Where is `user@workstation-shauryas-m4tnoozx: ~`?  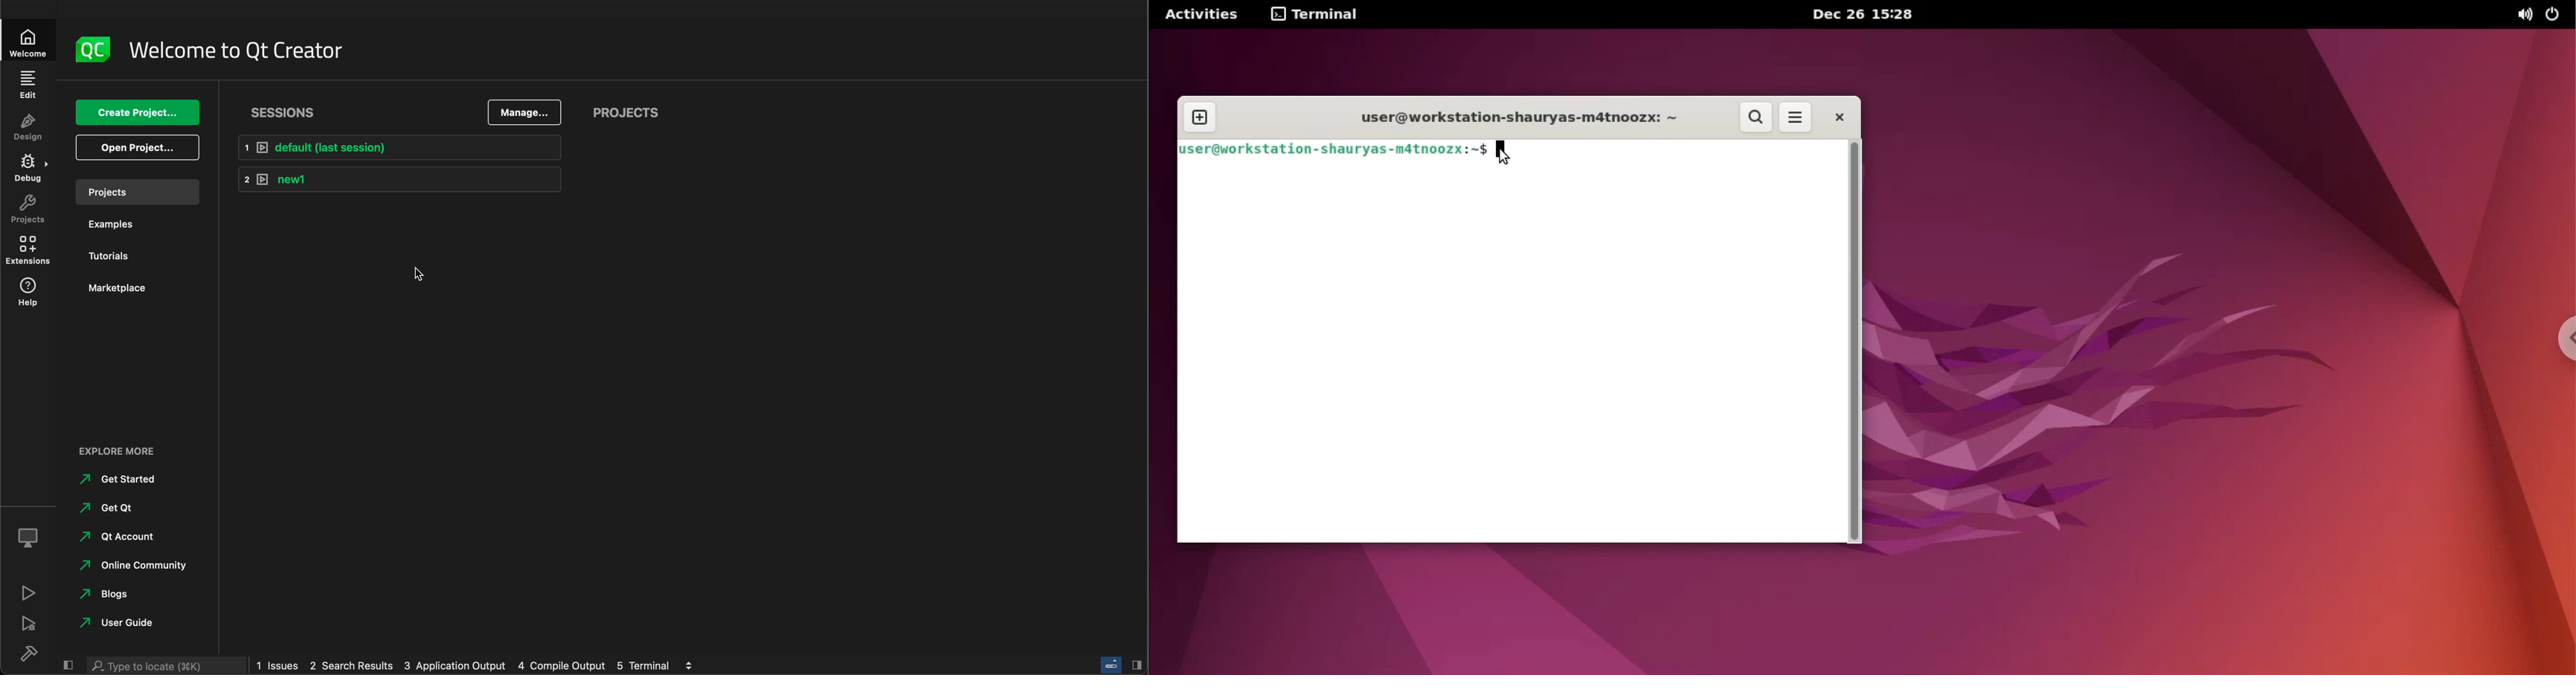
user@workstation-shauryas-m4tnoozx: ~ is located at coordinates (1512, 118).